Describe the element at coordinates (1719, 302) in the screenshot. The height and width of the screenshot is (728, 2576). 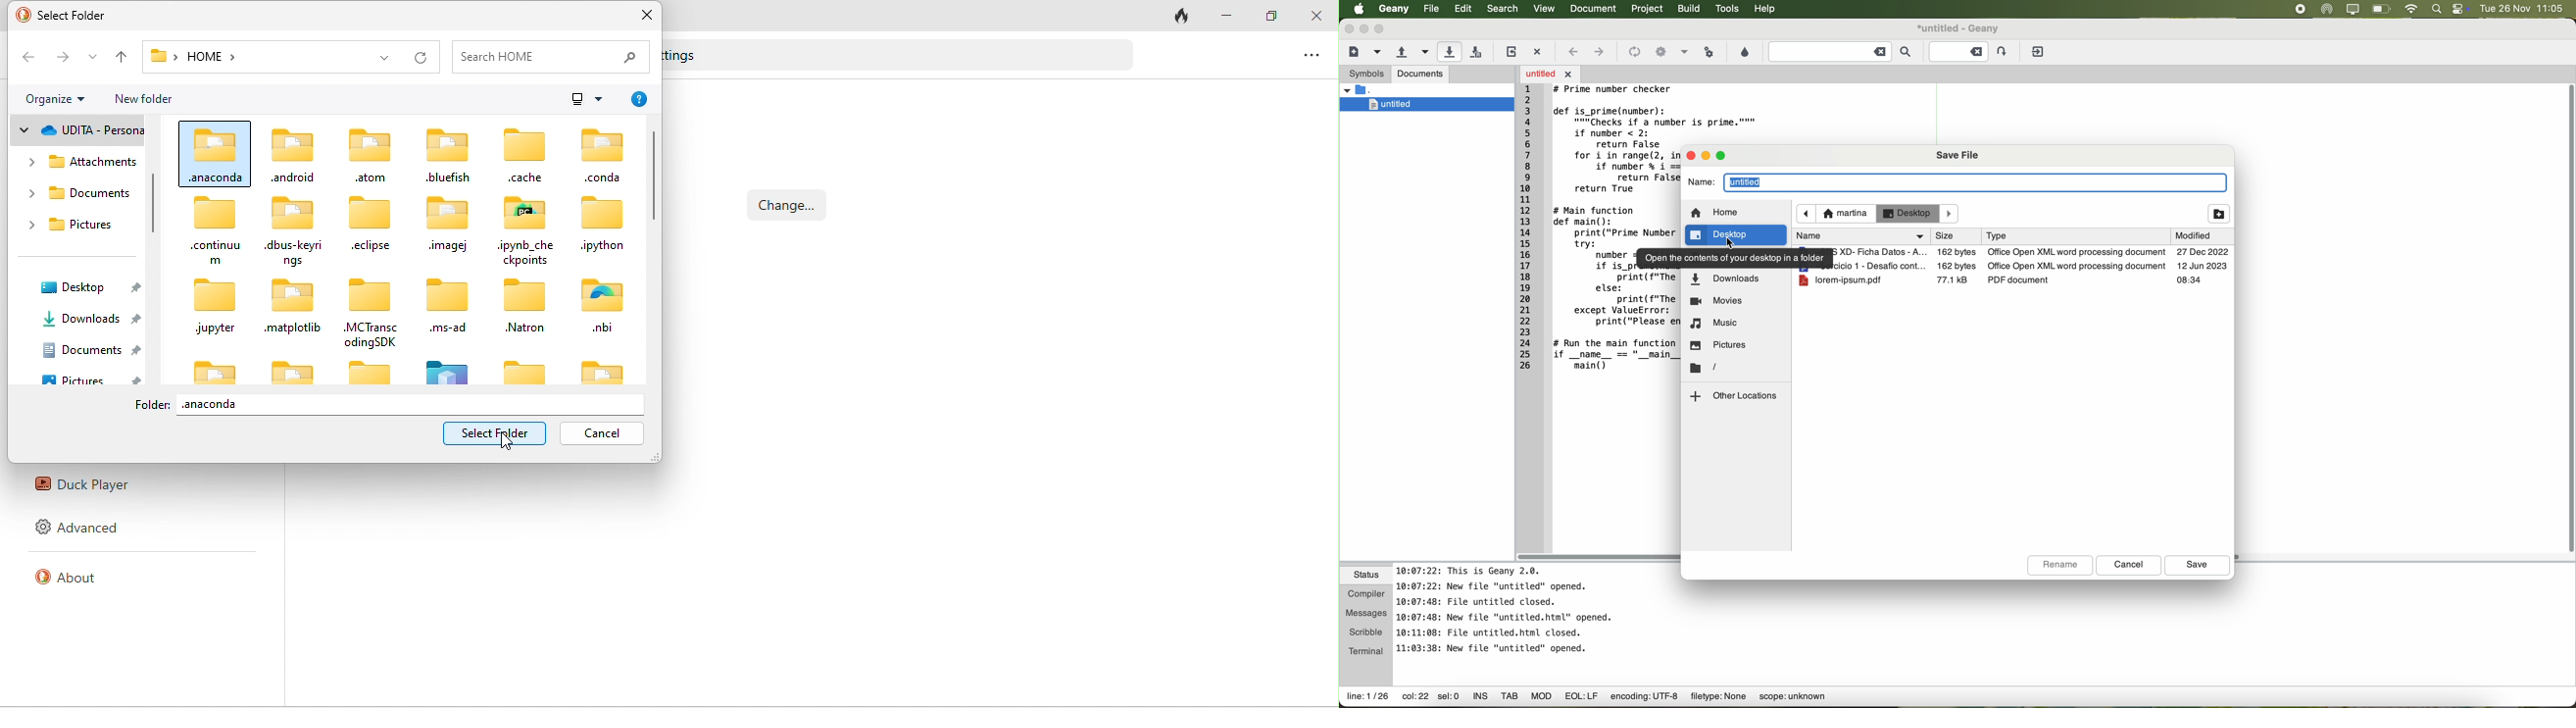
I see `movies` at that location.